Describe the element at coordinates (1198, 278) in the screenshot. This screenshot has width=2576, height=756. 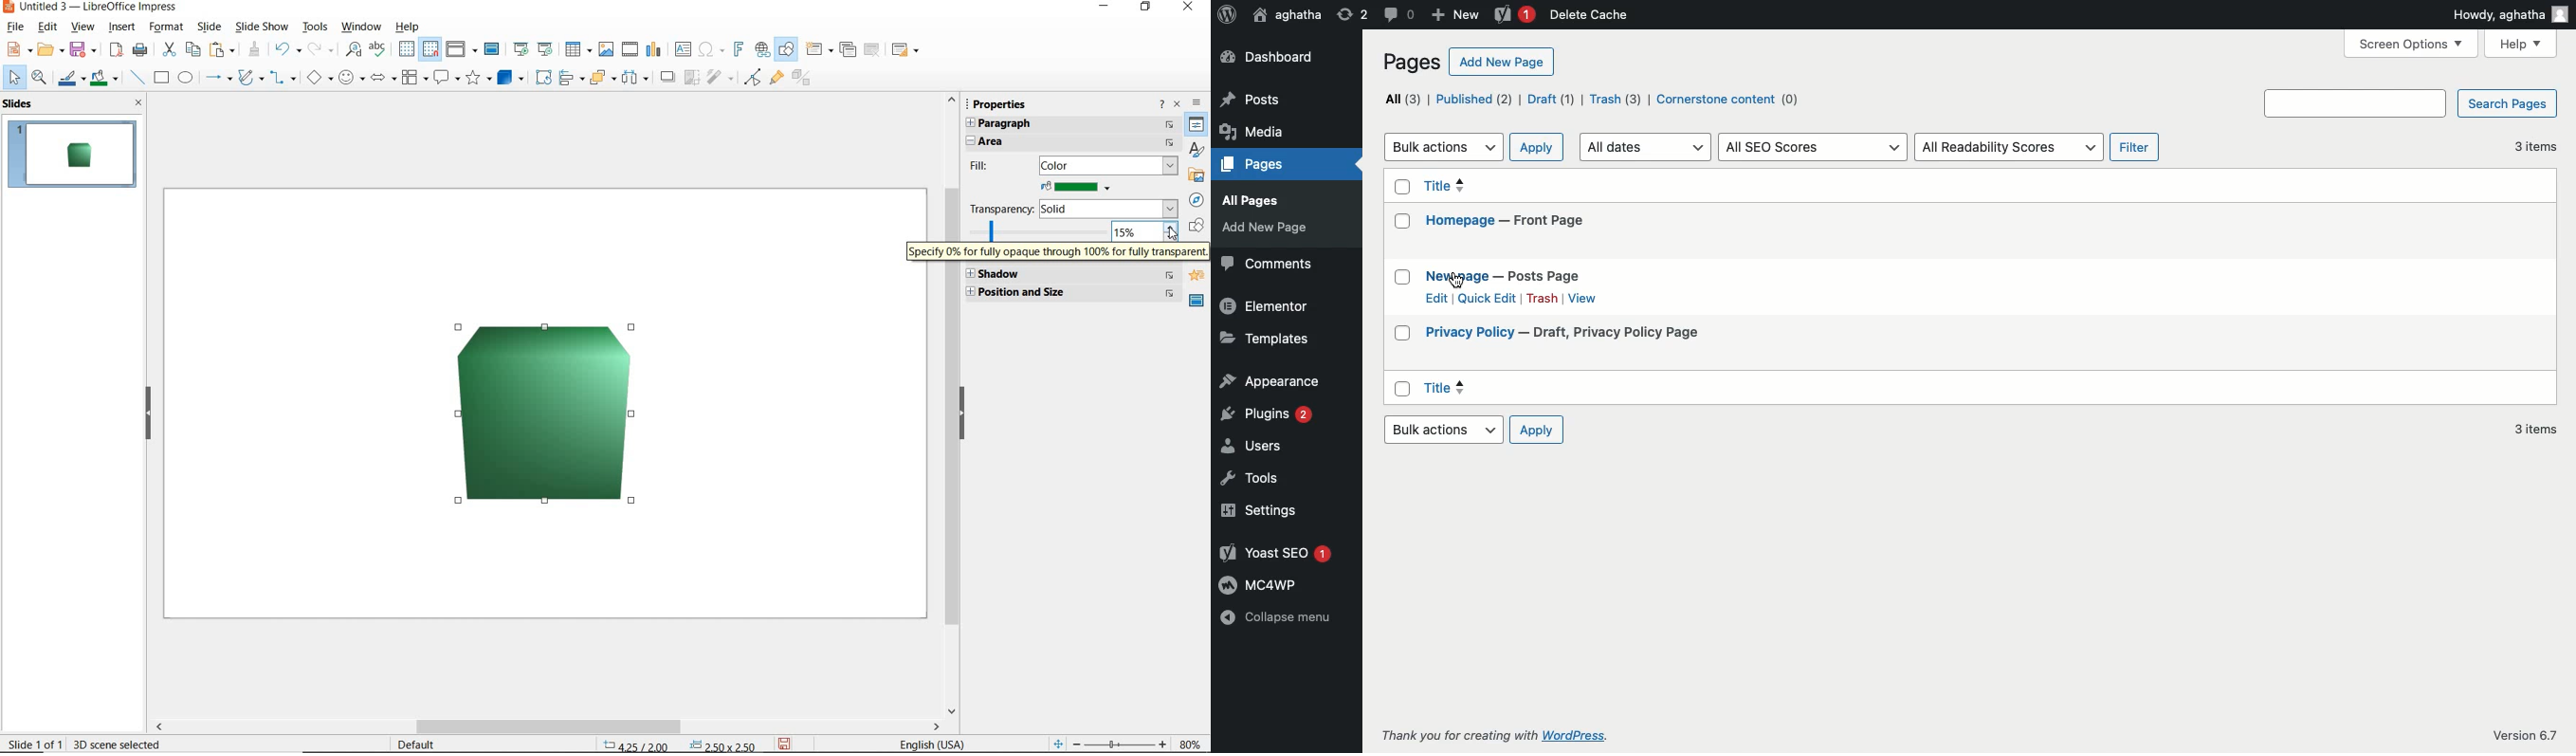
I see `ANIMATION` at that location.